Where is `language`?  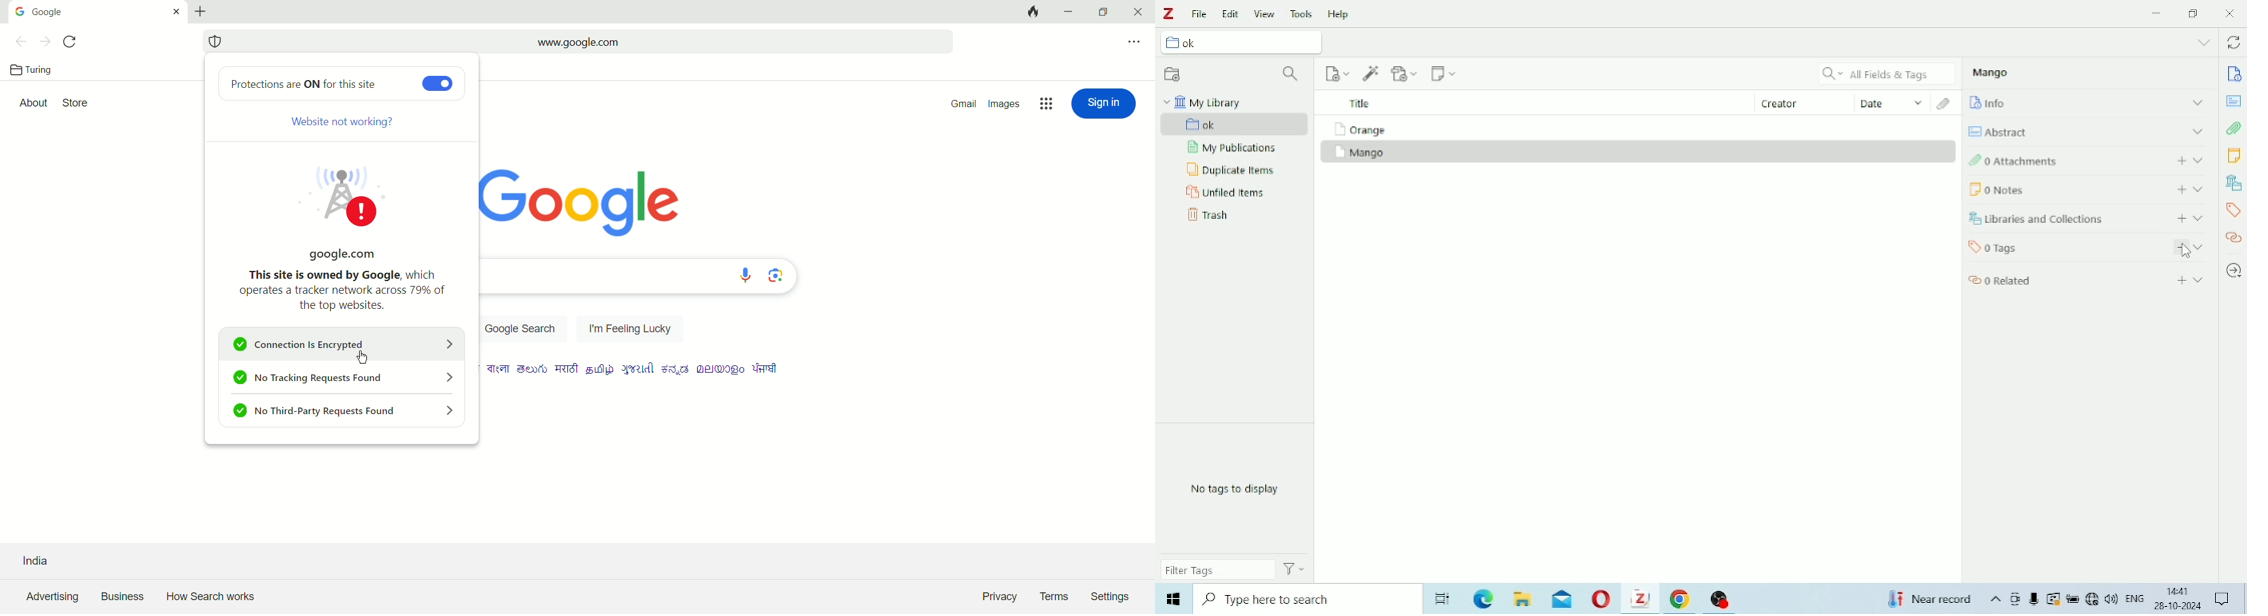
language is located at coordinates (723, 369).